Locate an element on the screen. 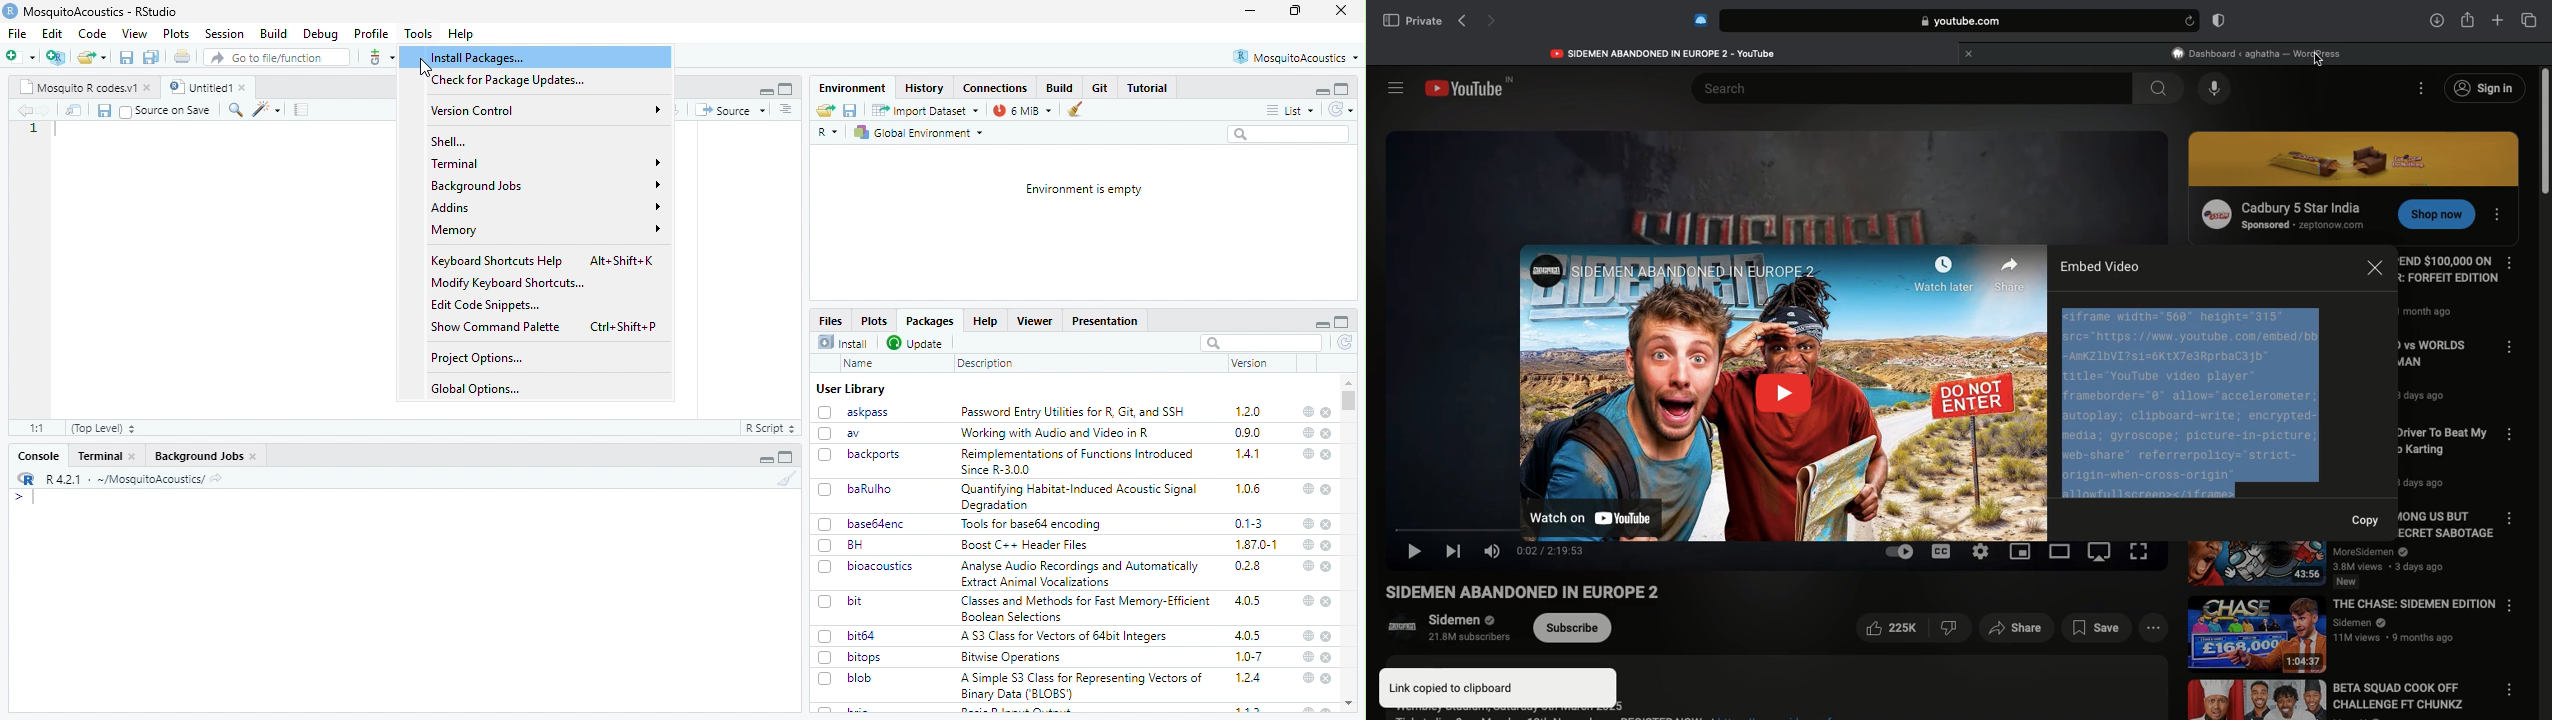 Image resolution: width=2576 pixels, height=728 pixels. Bitwise Operations is located at coordinates (1013, 658).